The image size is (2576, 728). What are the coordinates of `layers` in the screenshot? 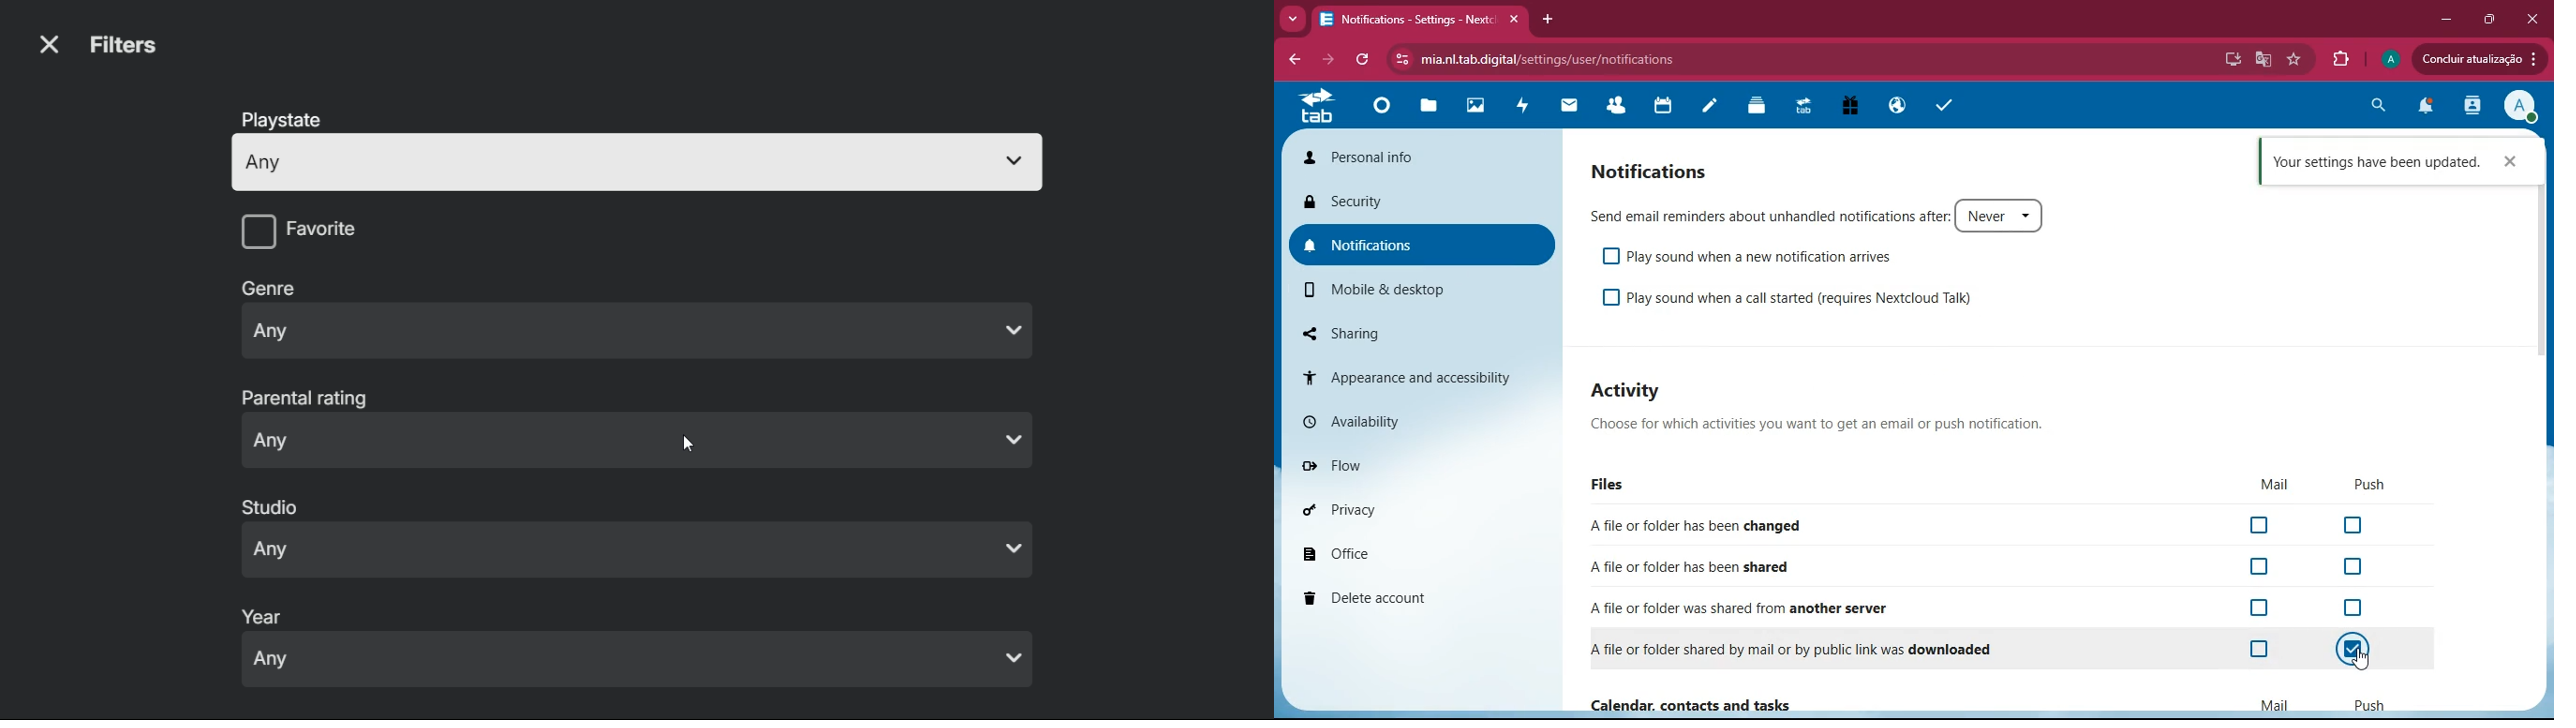 It's located at (1752, 108).